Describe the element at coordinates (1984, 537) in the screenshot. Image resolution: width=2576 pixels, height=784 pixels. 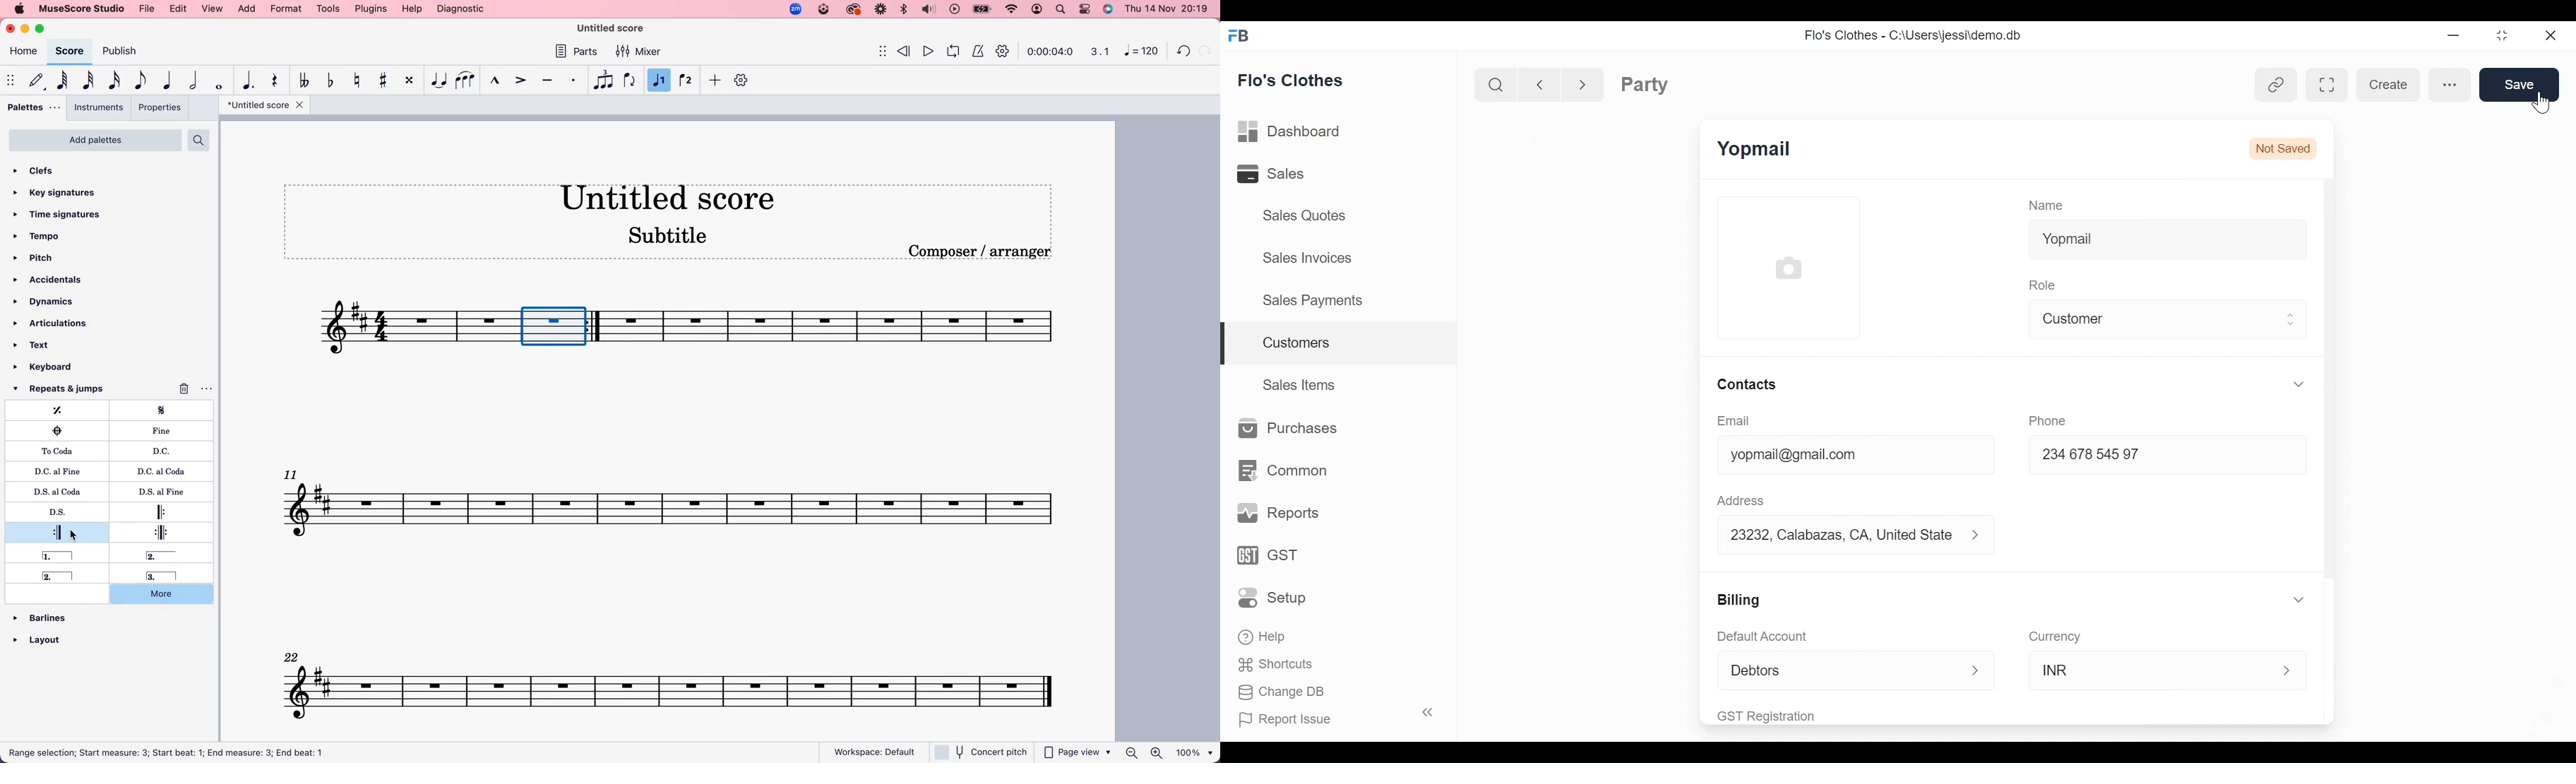
I see `Expand` at that location.